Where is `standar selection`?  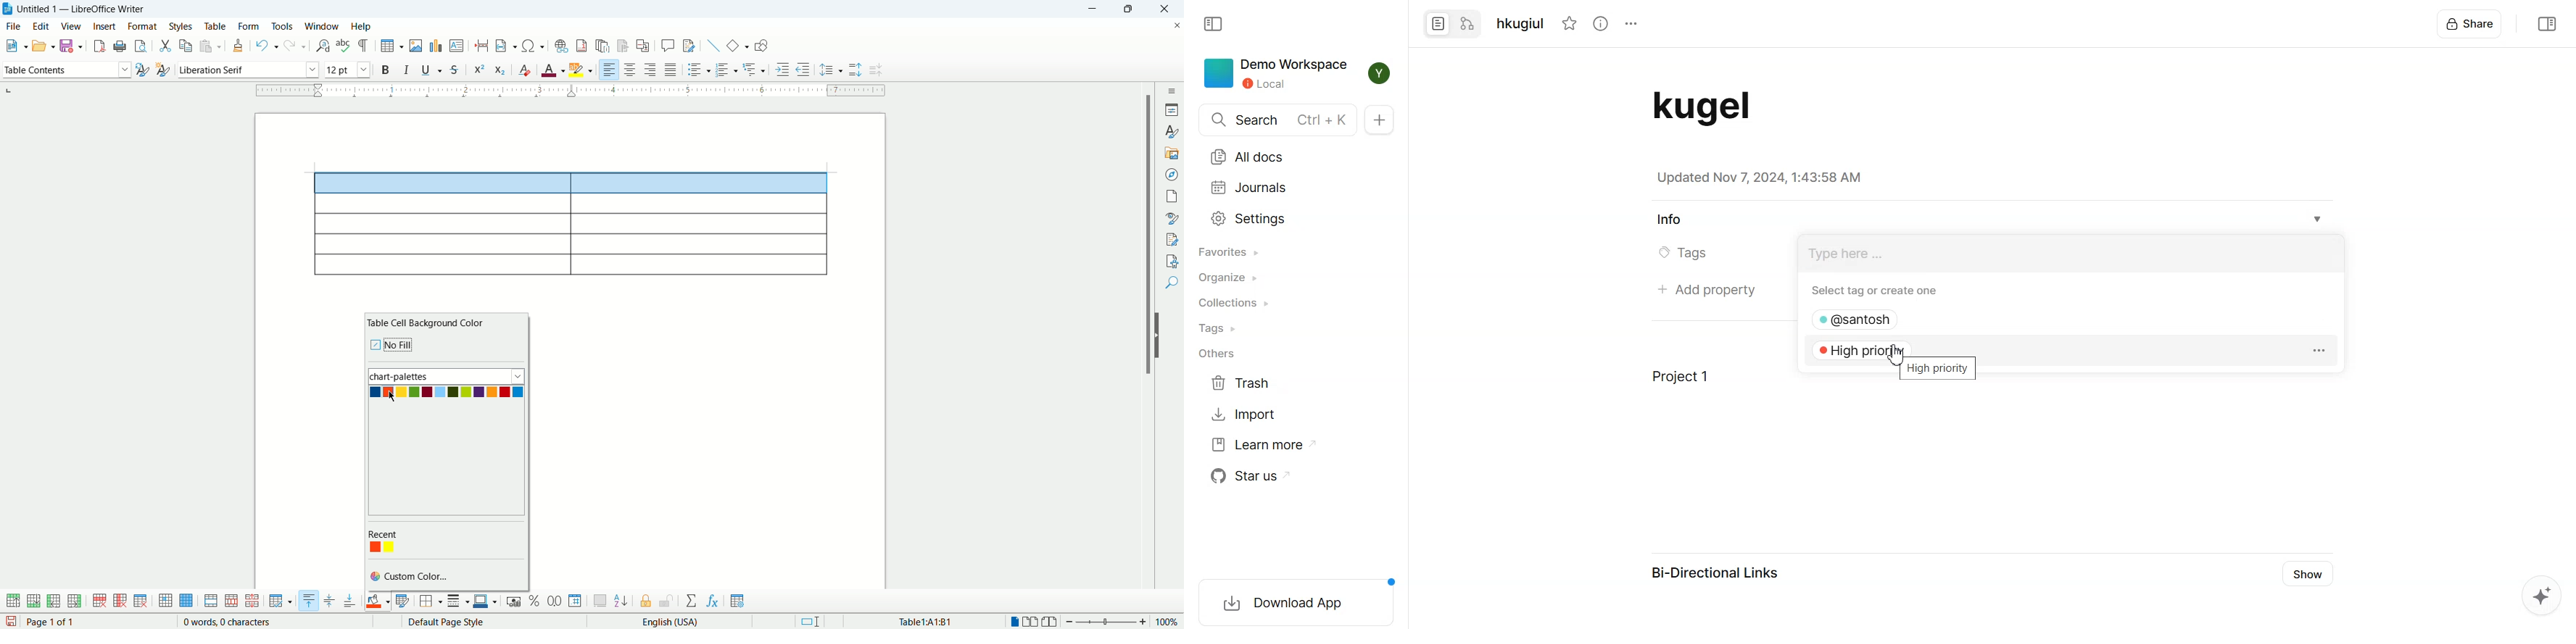
standar selection is located at coordinates (819, 621).